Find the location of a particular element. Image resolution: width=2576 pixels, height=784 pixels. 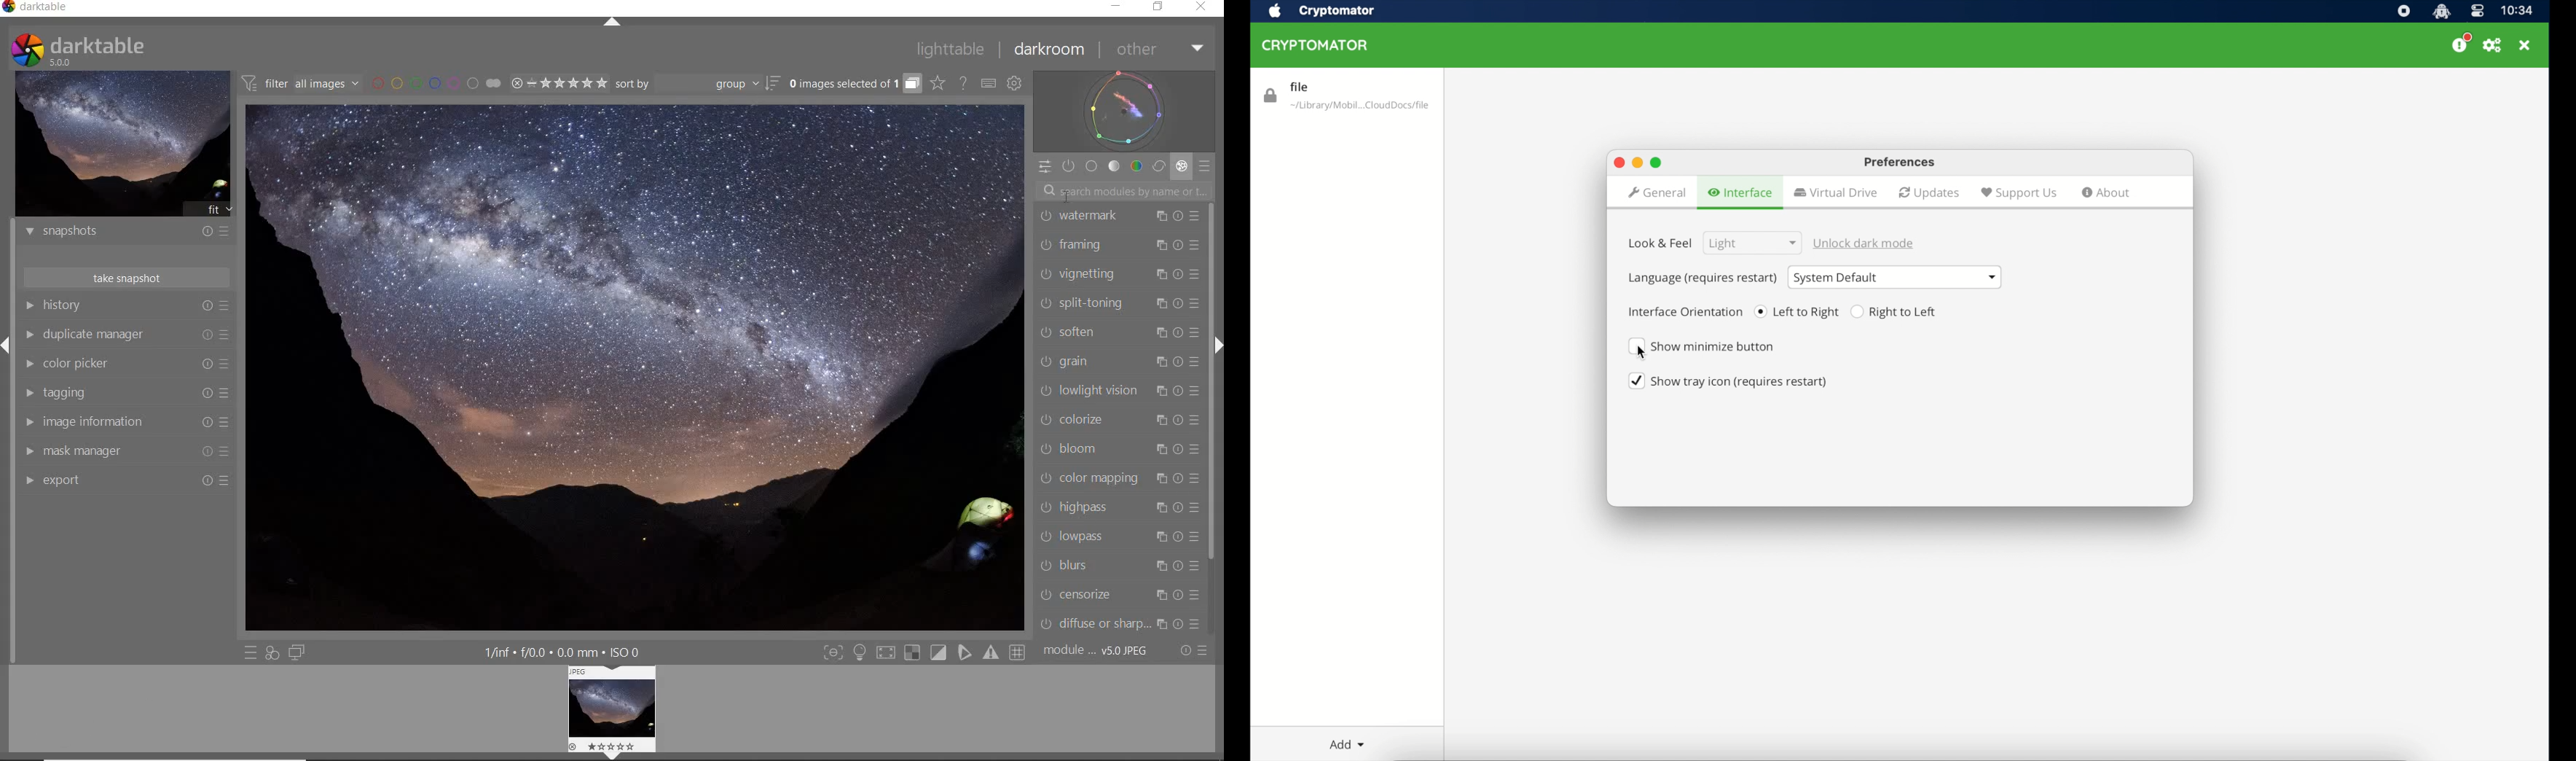

tagging is located at coordinates (75, 392).